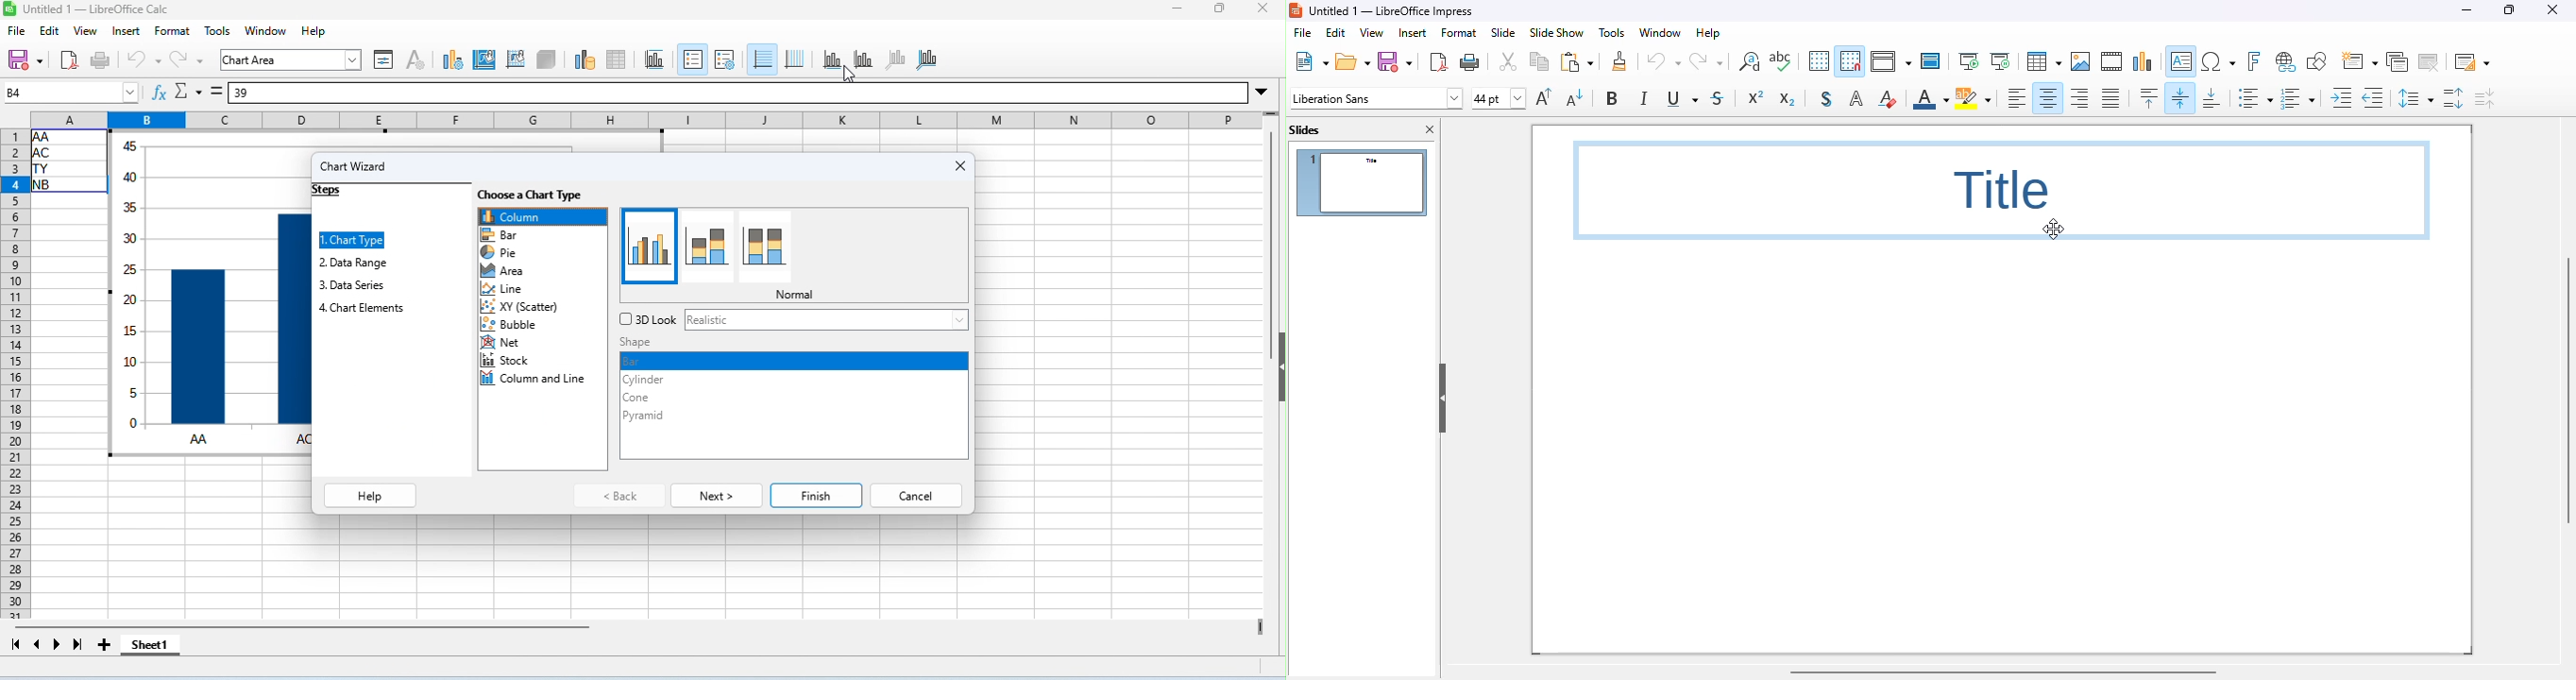 The width and height of the screenshot is (2576, 700). I want to click on apply outline attribute to font, so click(1856, 99).